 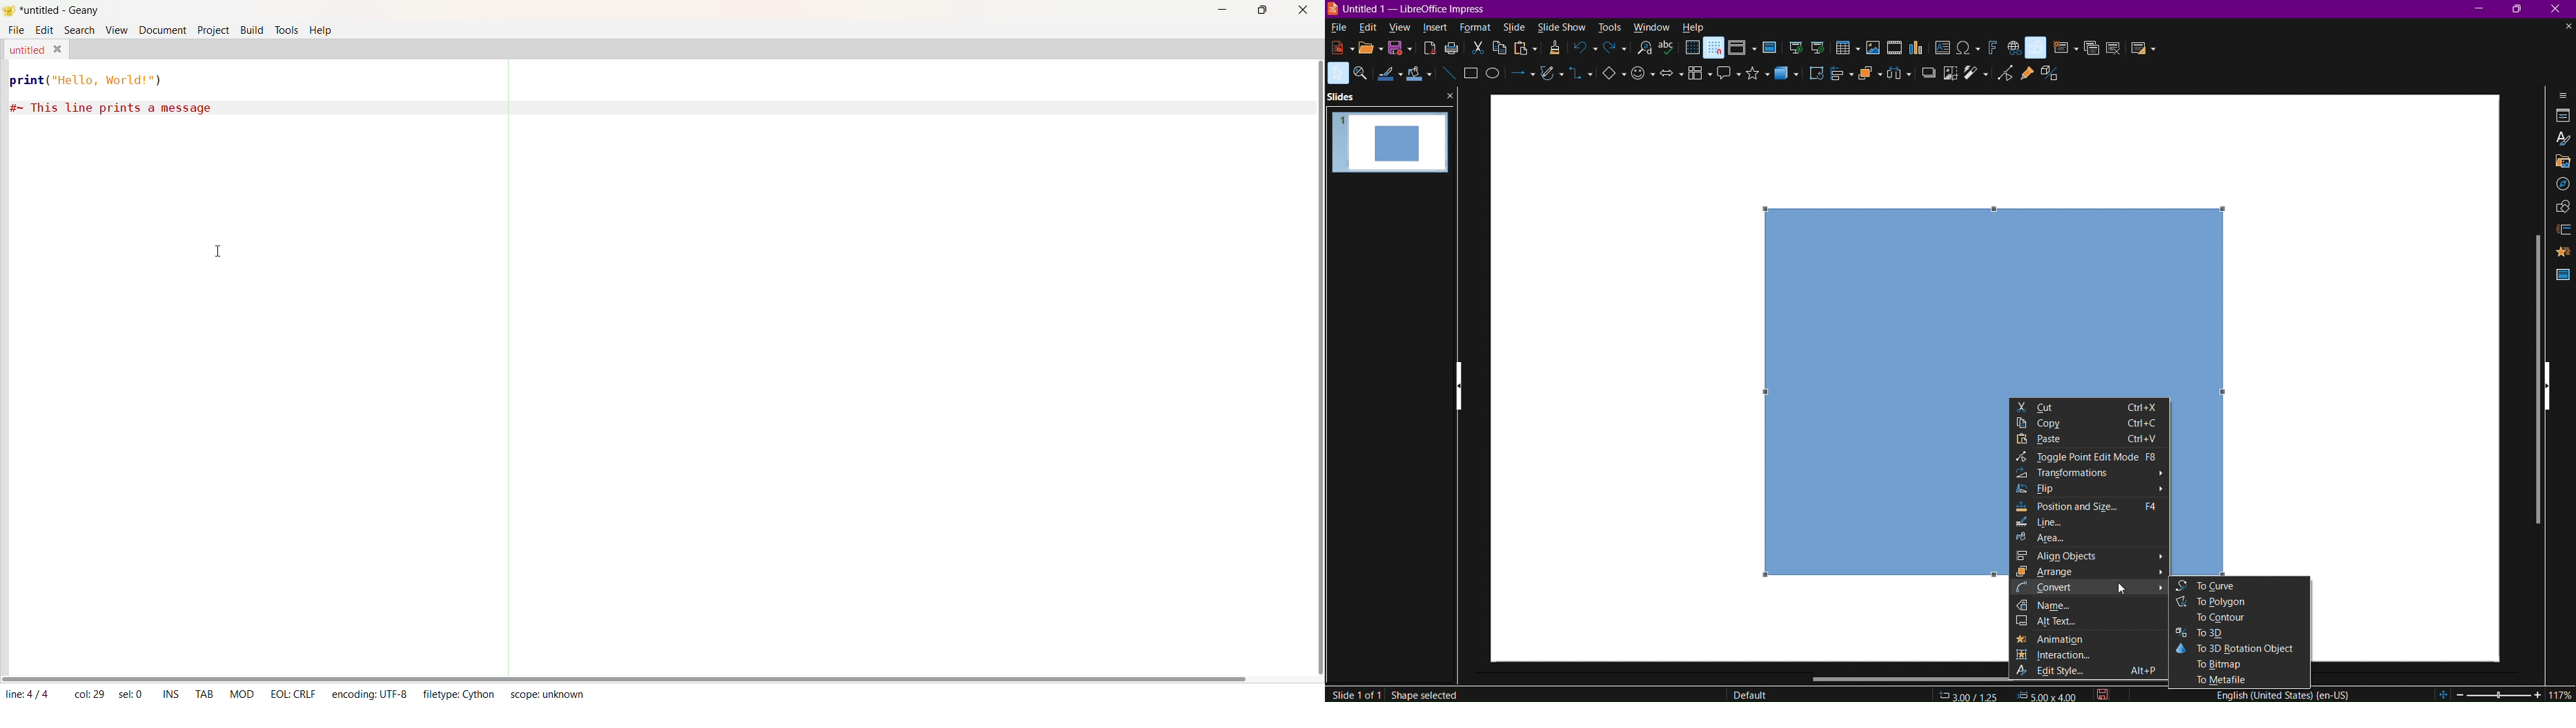 What do you see at coordinates (1337, 47) in the screenshot?
I see `New` at bounding box center [1337, 47].